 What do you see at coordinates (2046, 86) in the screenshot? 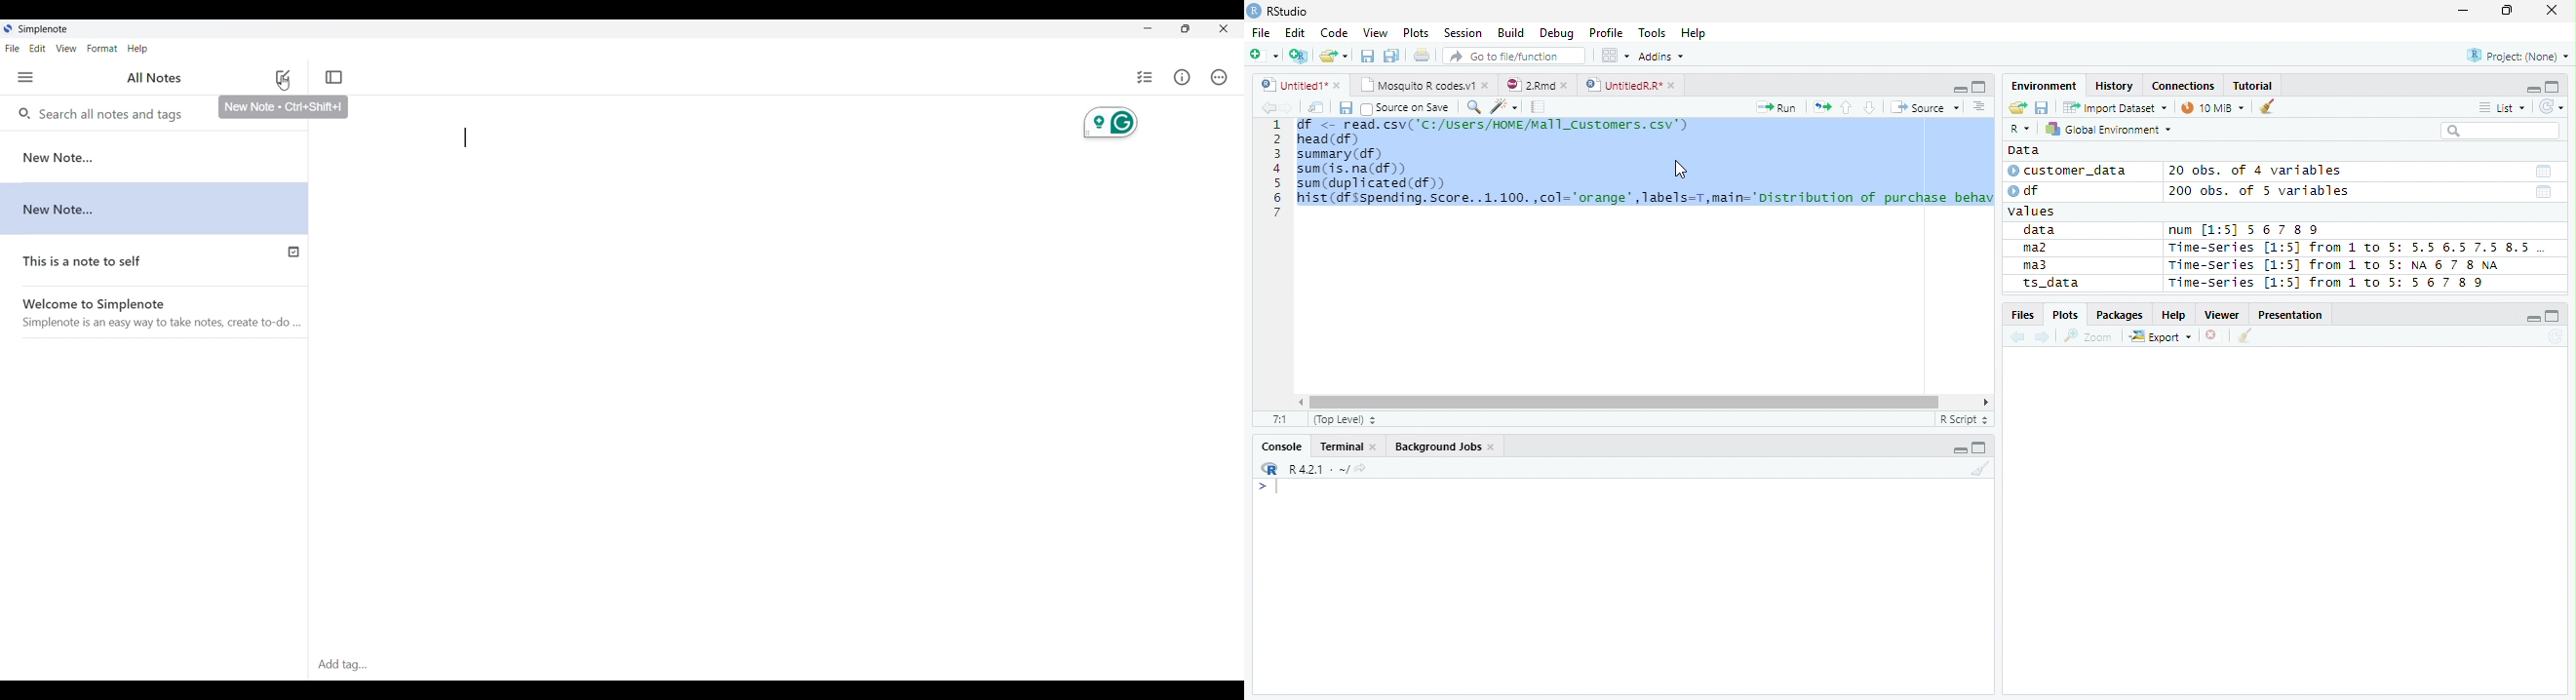
I see `Environment` at bounding box center [2046, 86].